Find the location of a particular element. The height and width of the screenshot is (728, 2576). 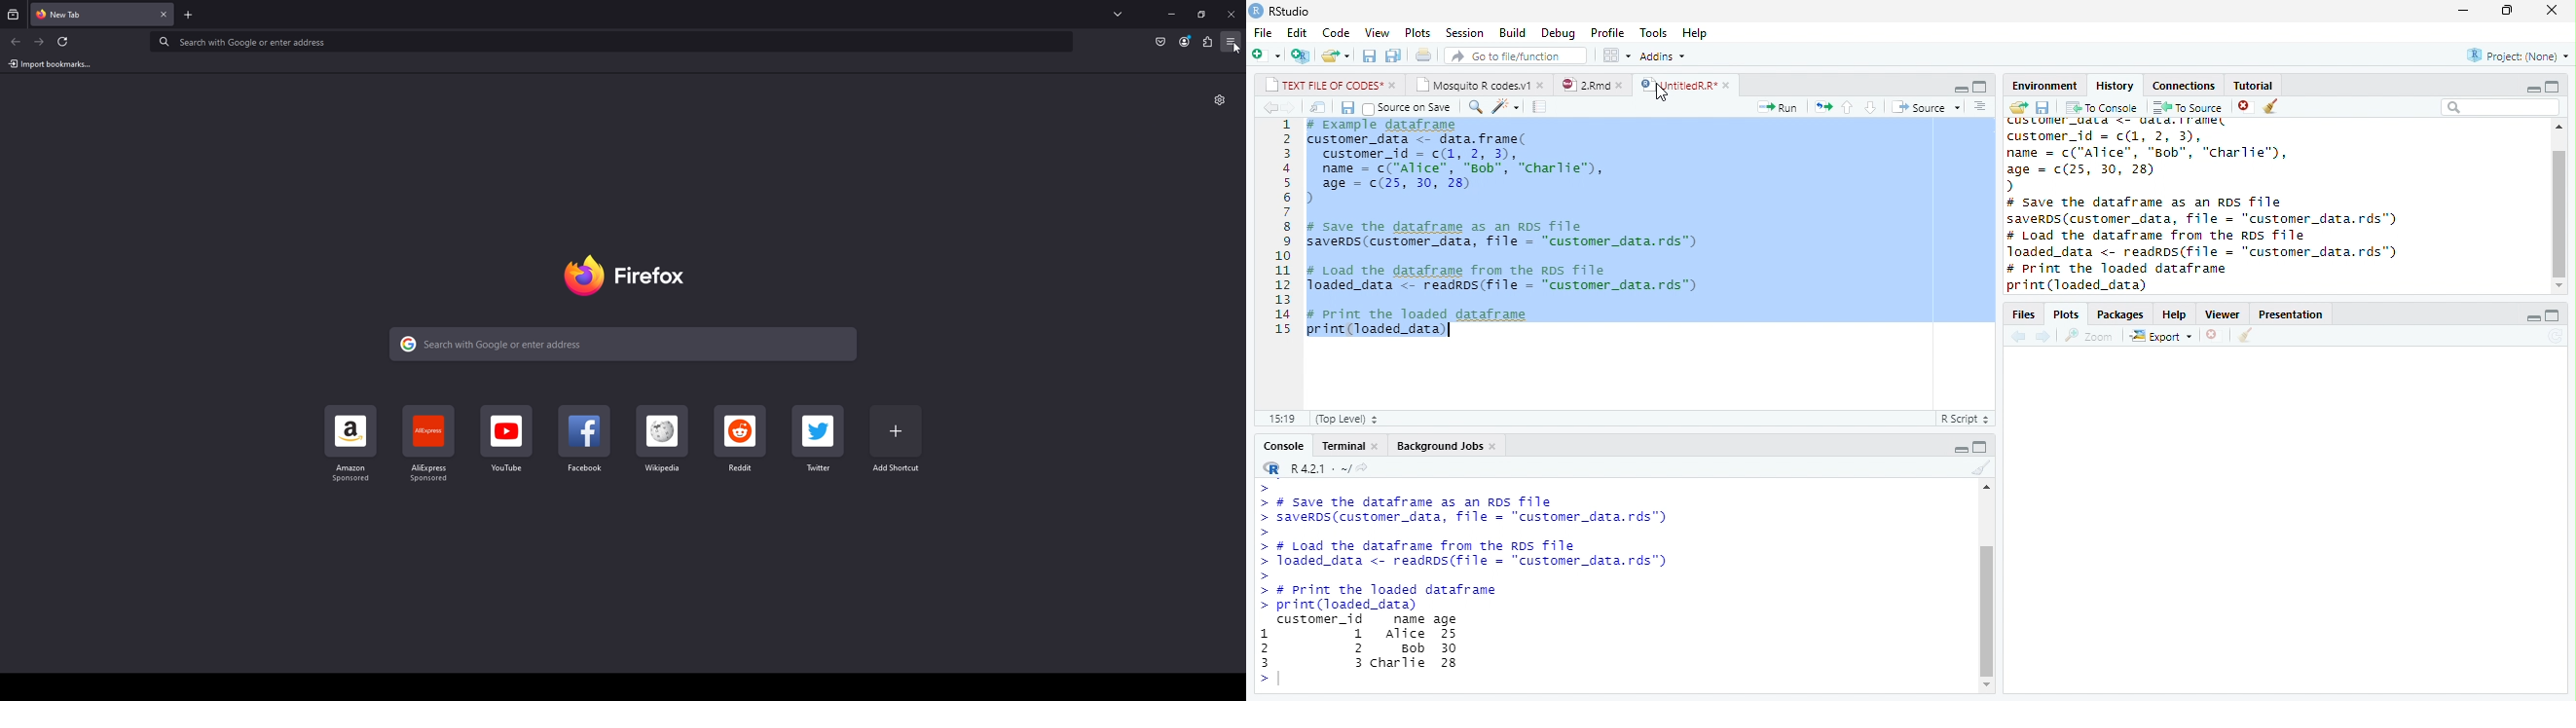

# Load the dataframe from the RDS Tile
Joaded_data <- readrps(file = "customer_data.rds"™) is located at coordinates (2213, 244).